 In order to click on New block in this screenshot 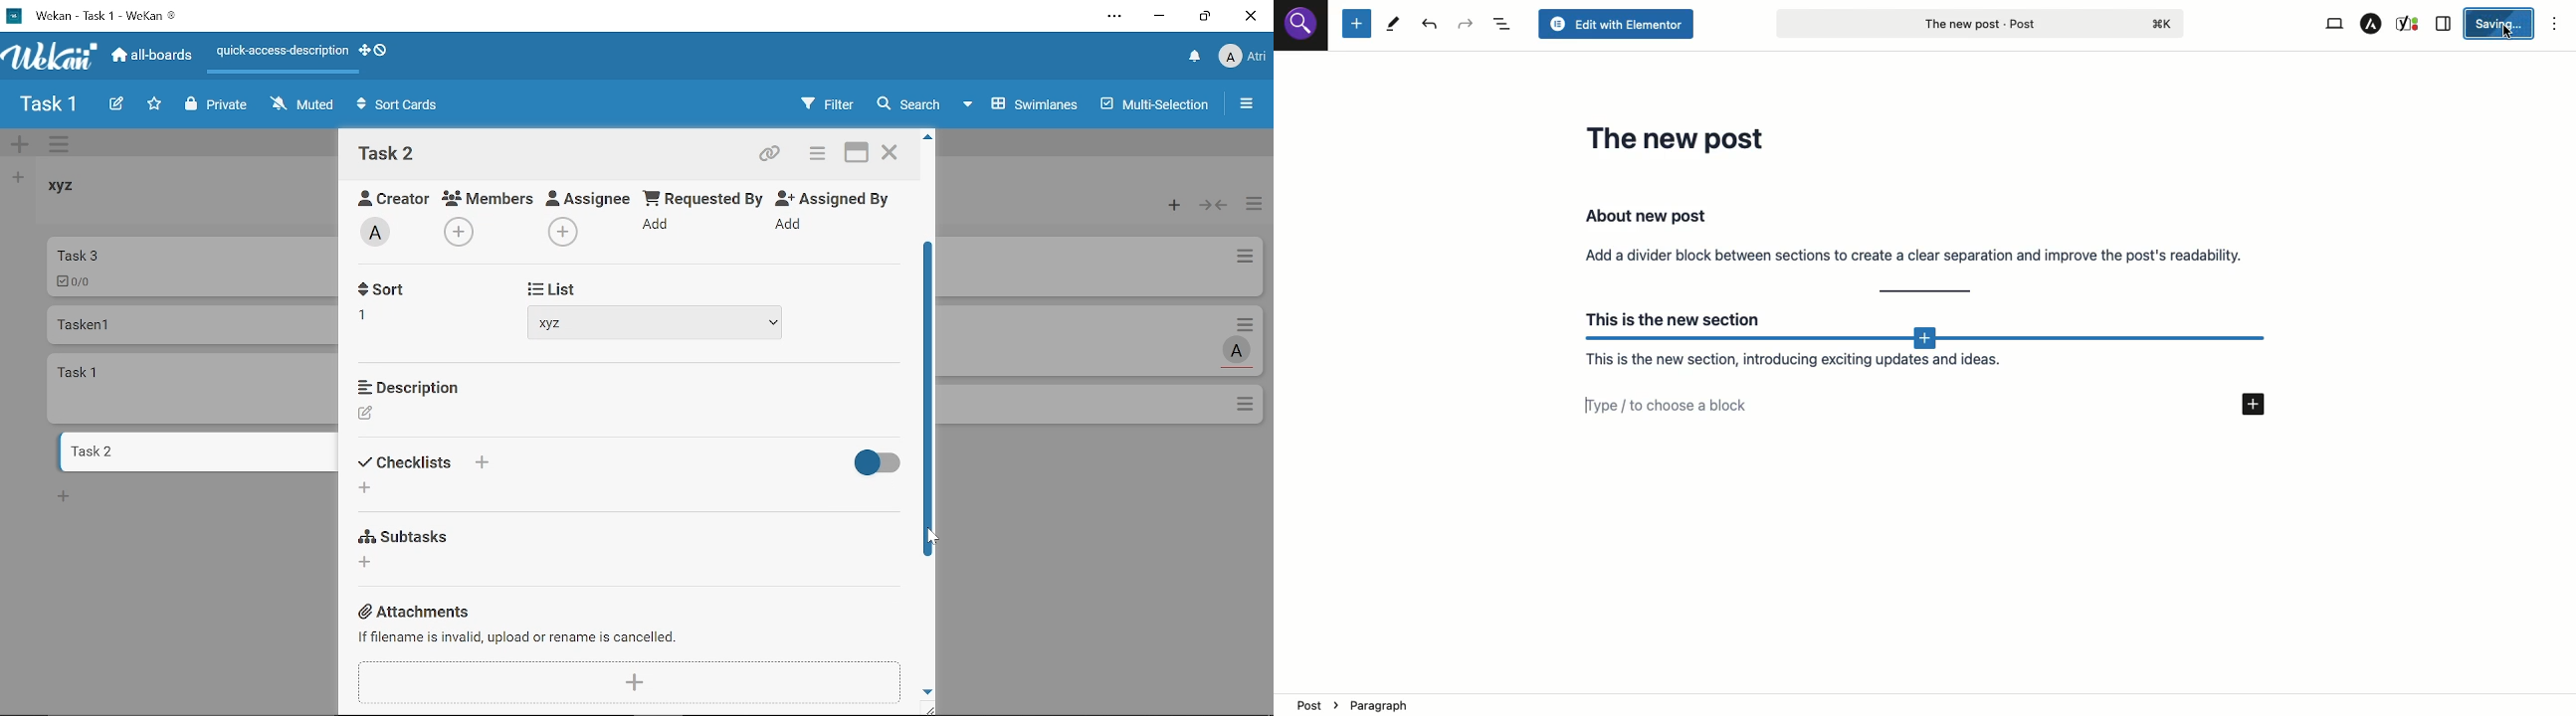, I will do `click(1356, 24)`.